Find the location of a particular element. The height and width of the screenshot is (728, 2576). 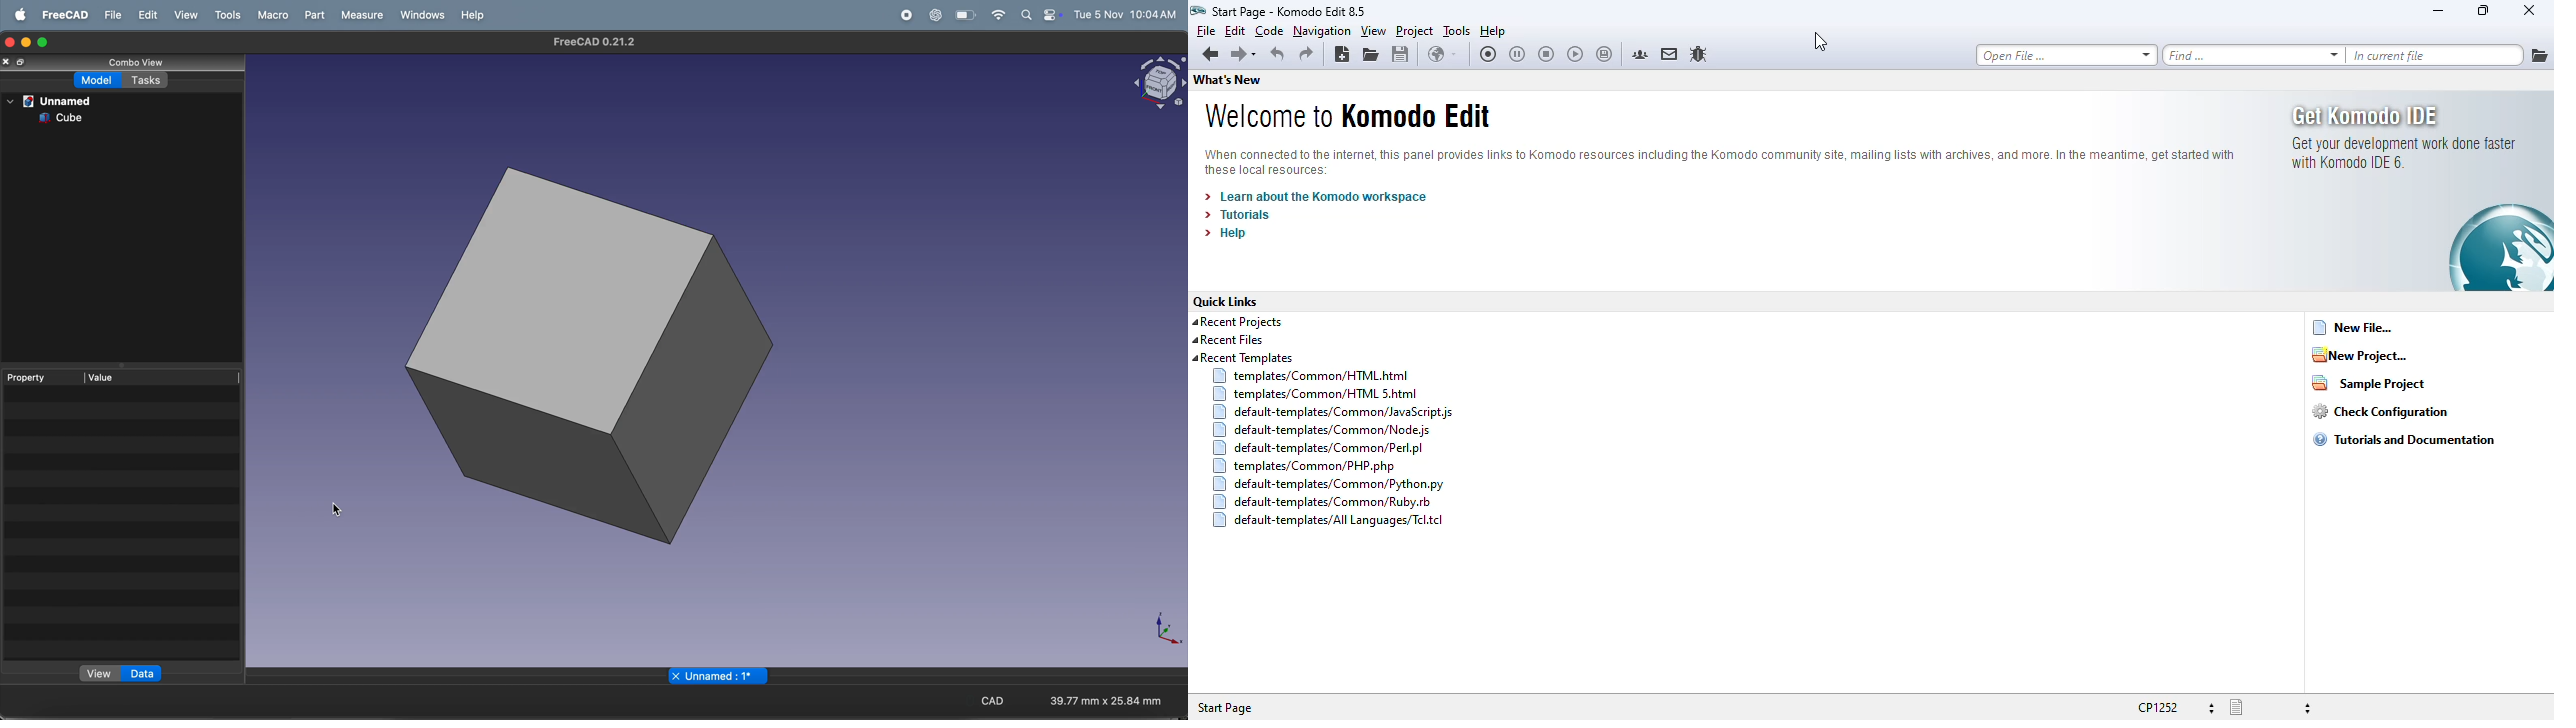

close is located at coordinates (2528, 10).